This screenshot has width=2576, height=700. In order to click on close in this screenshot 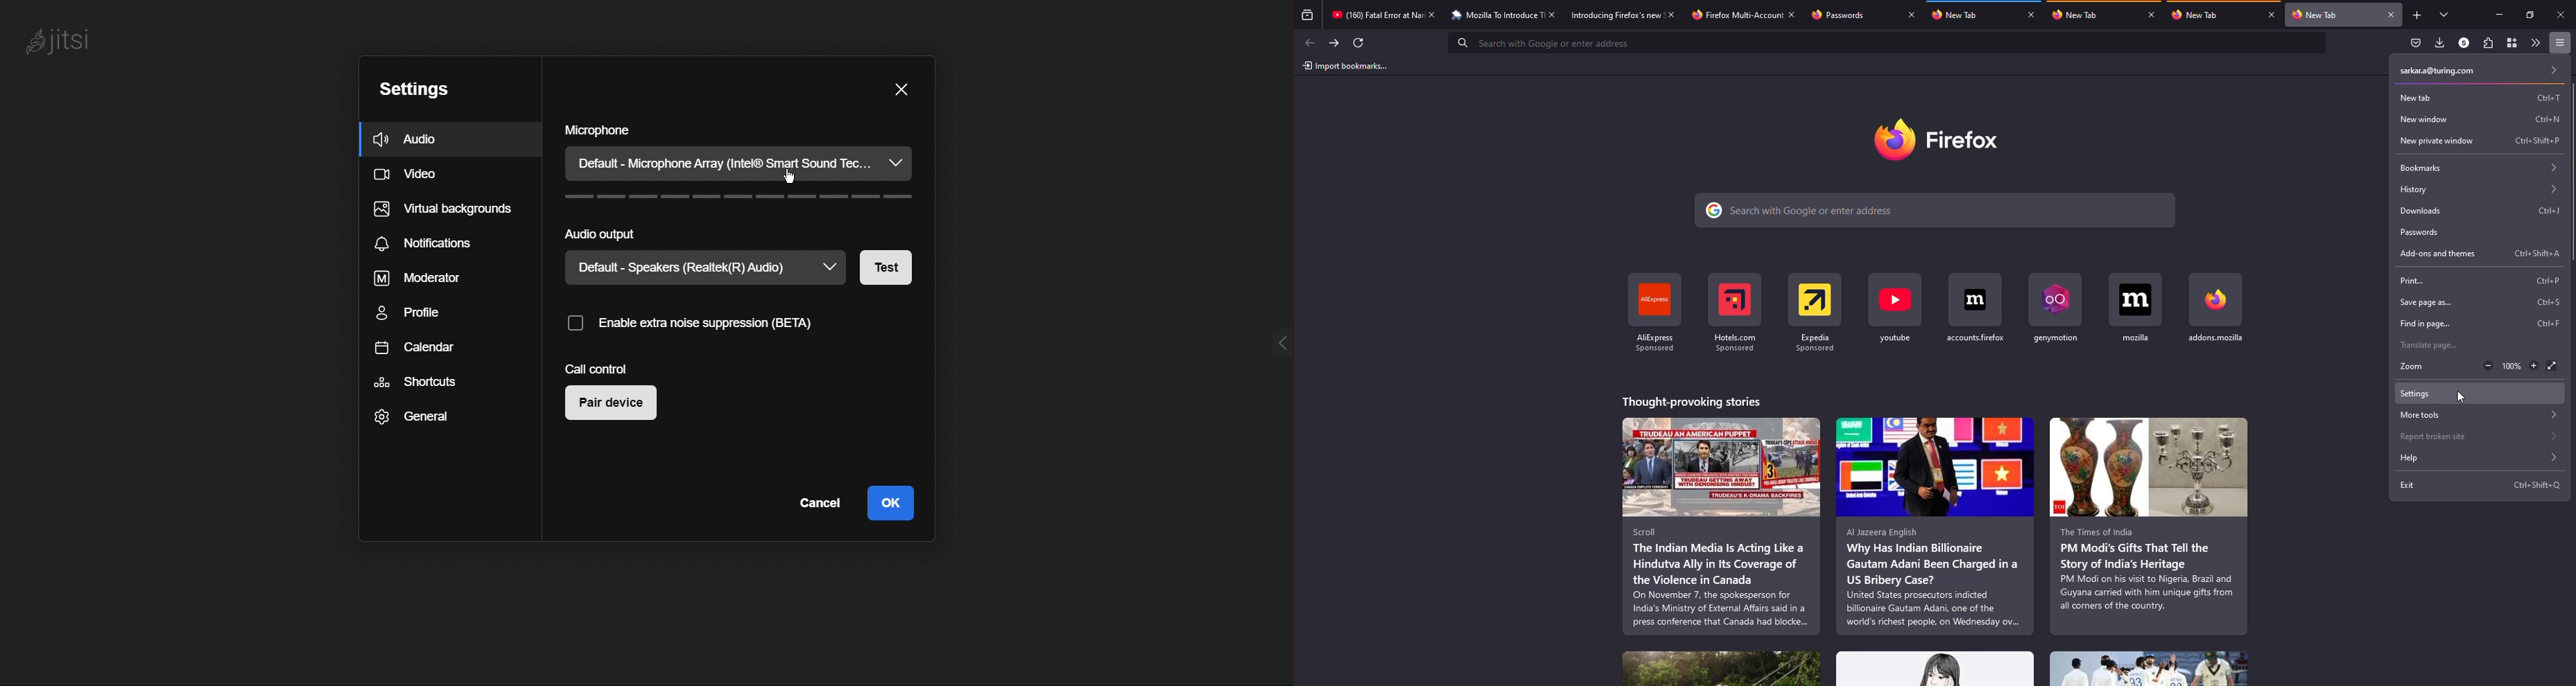, I will do `click(1552, 14)`.